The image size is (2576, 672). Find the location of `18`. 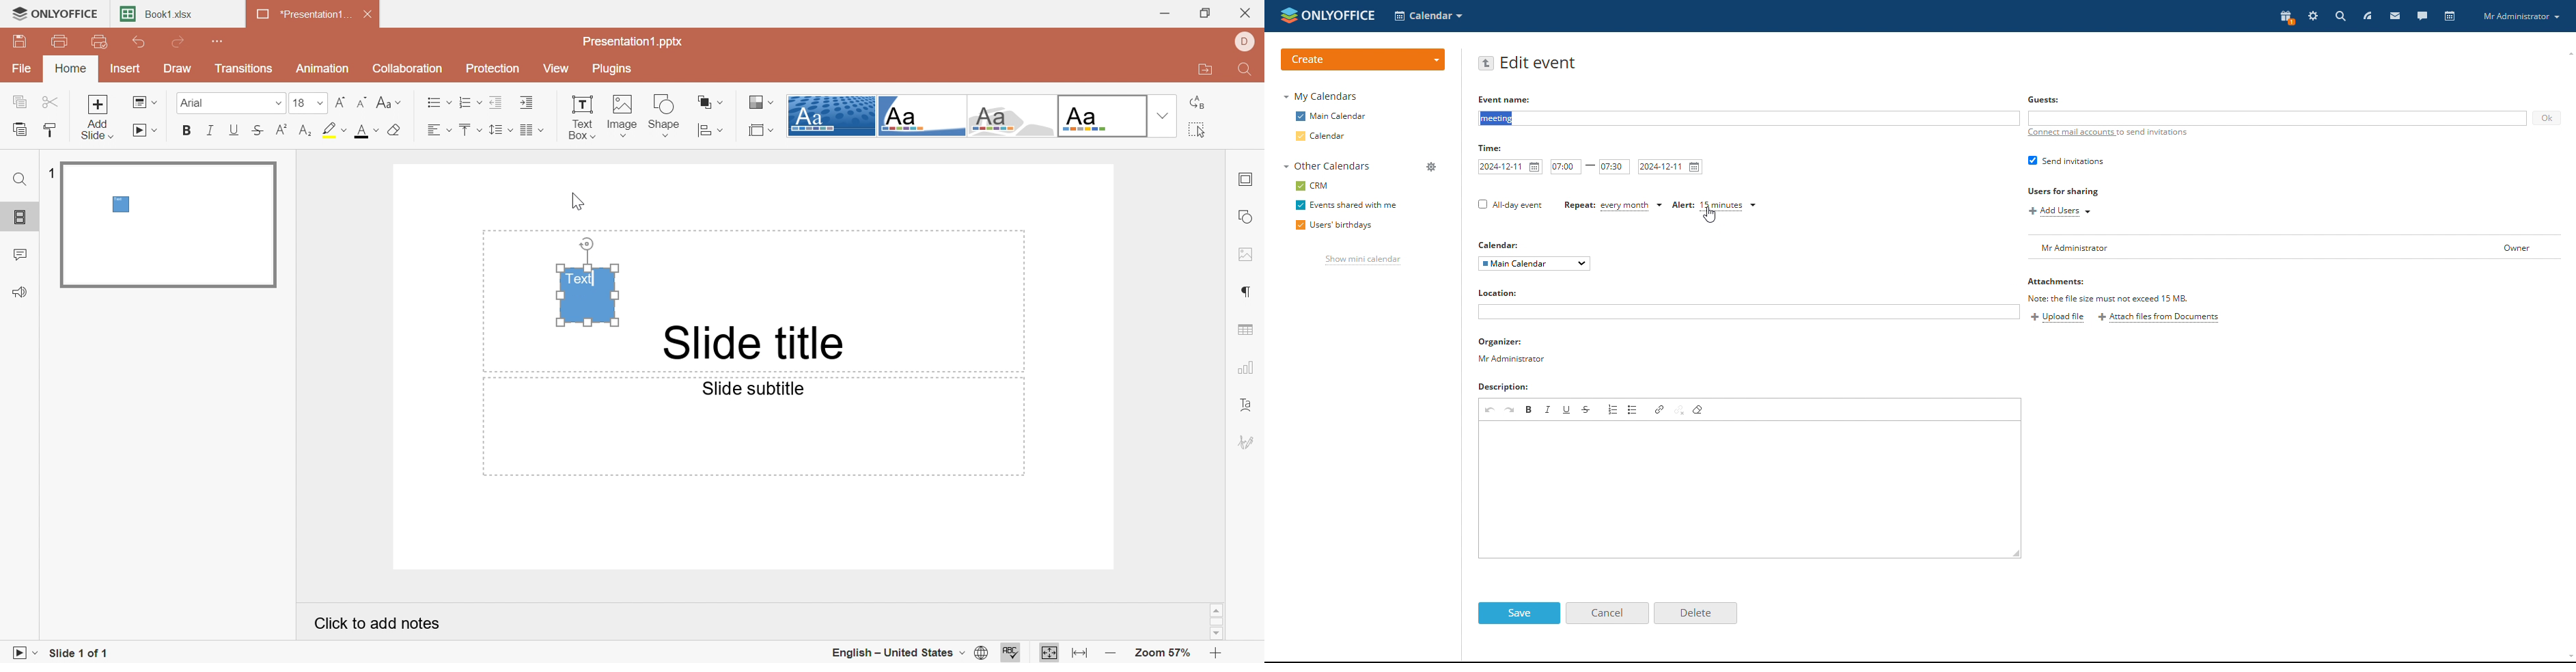

18 is located at coordinates (299, 104).